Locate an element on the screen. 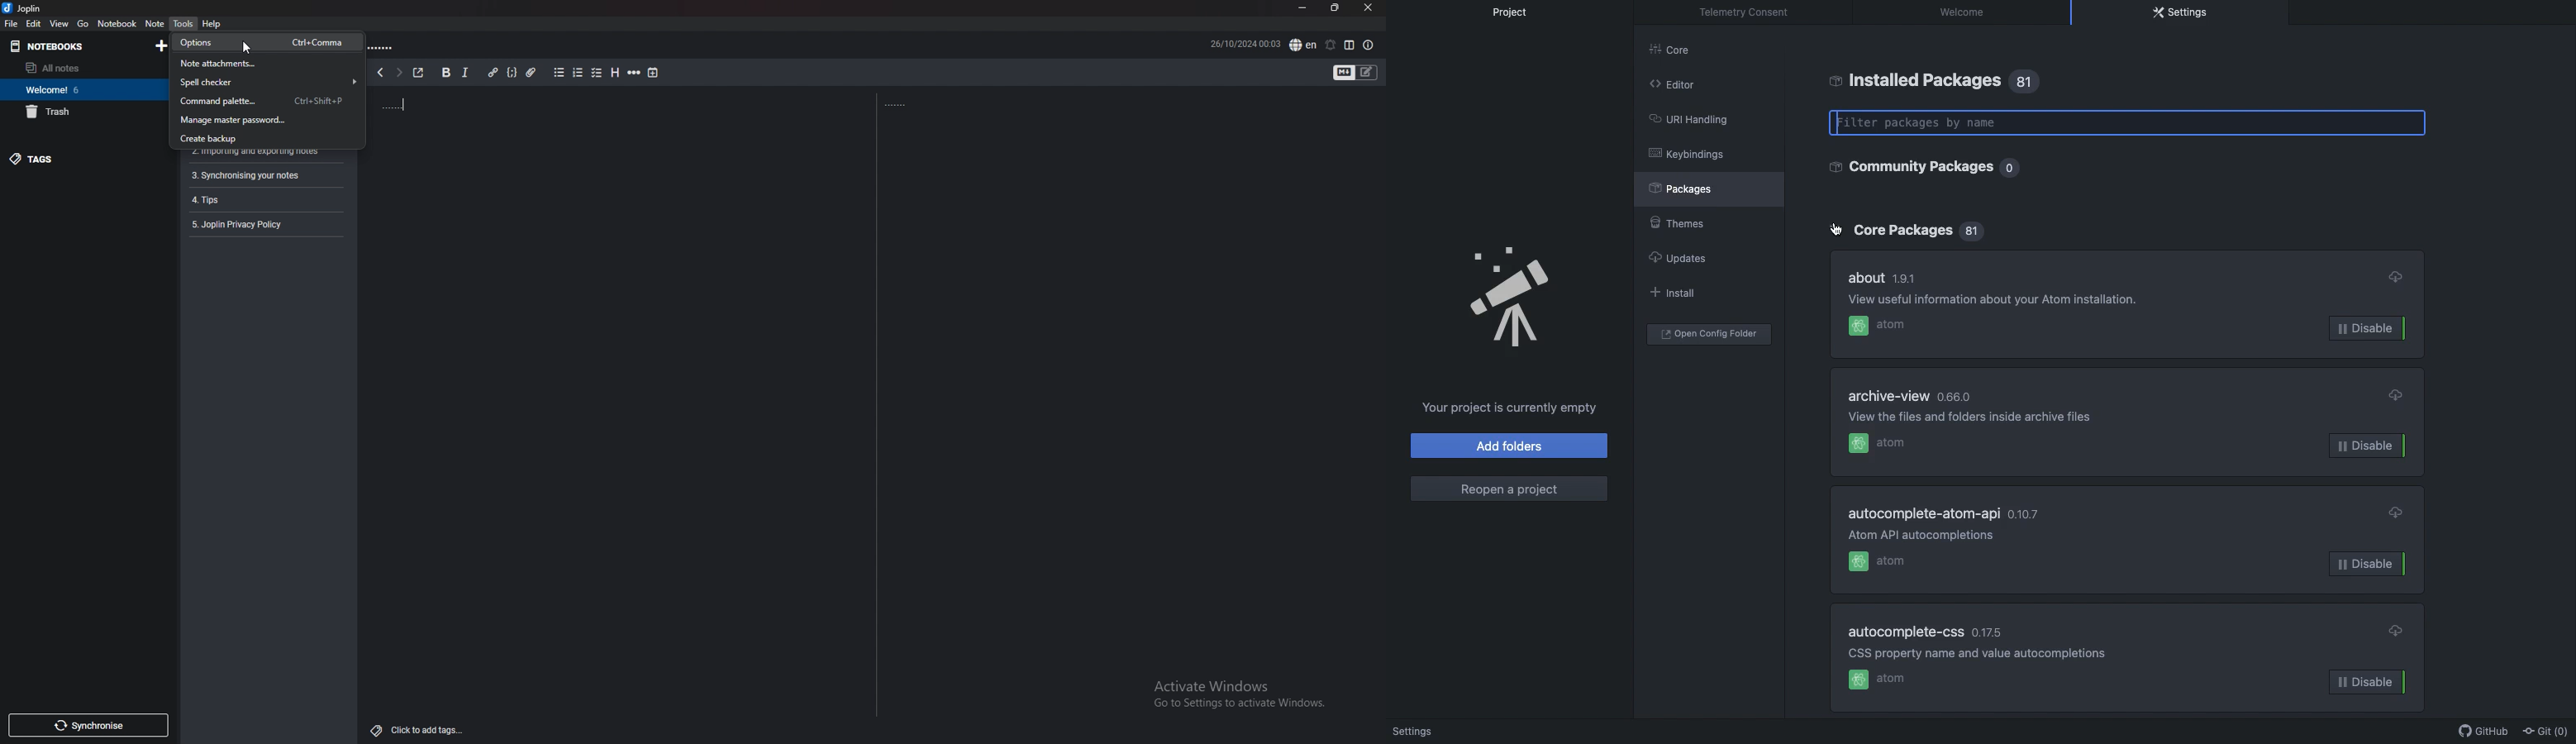  Install is located at coordinates (1670, 292).